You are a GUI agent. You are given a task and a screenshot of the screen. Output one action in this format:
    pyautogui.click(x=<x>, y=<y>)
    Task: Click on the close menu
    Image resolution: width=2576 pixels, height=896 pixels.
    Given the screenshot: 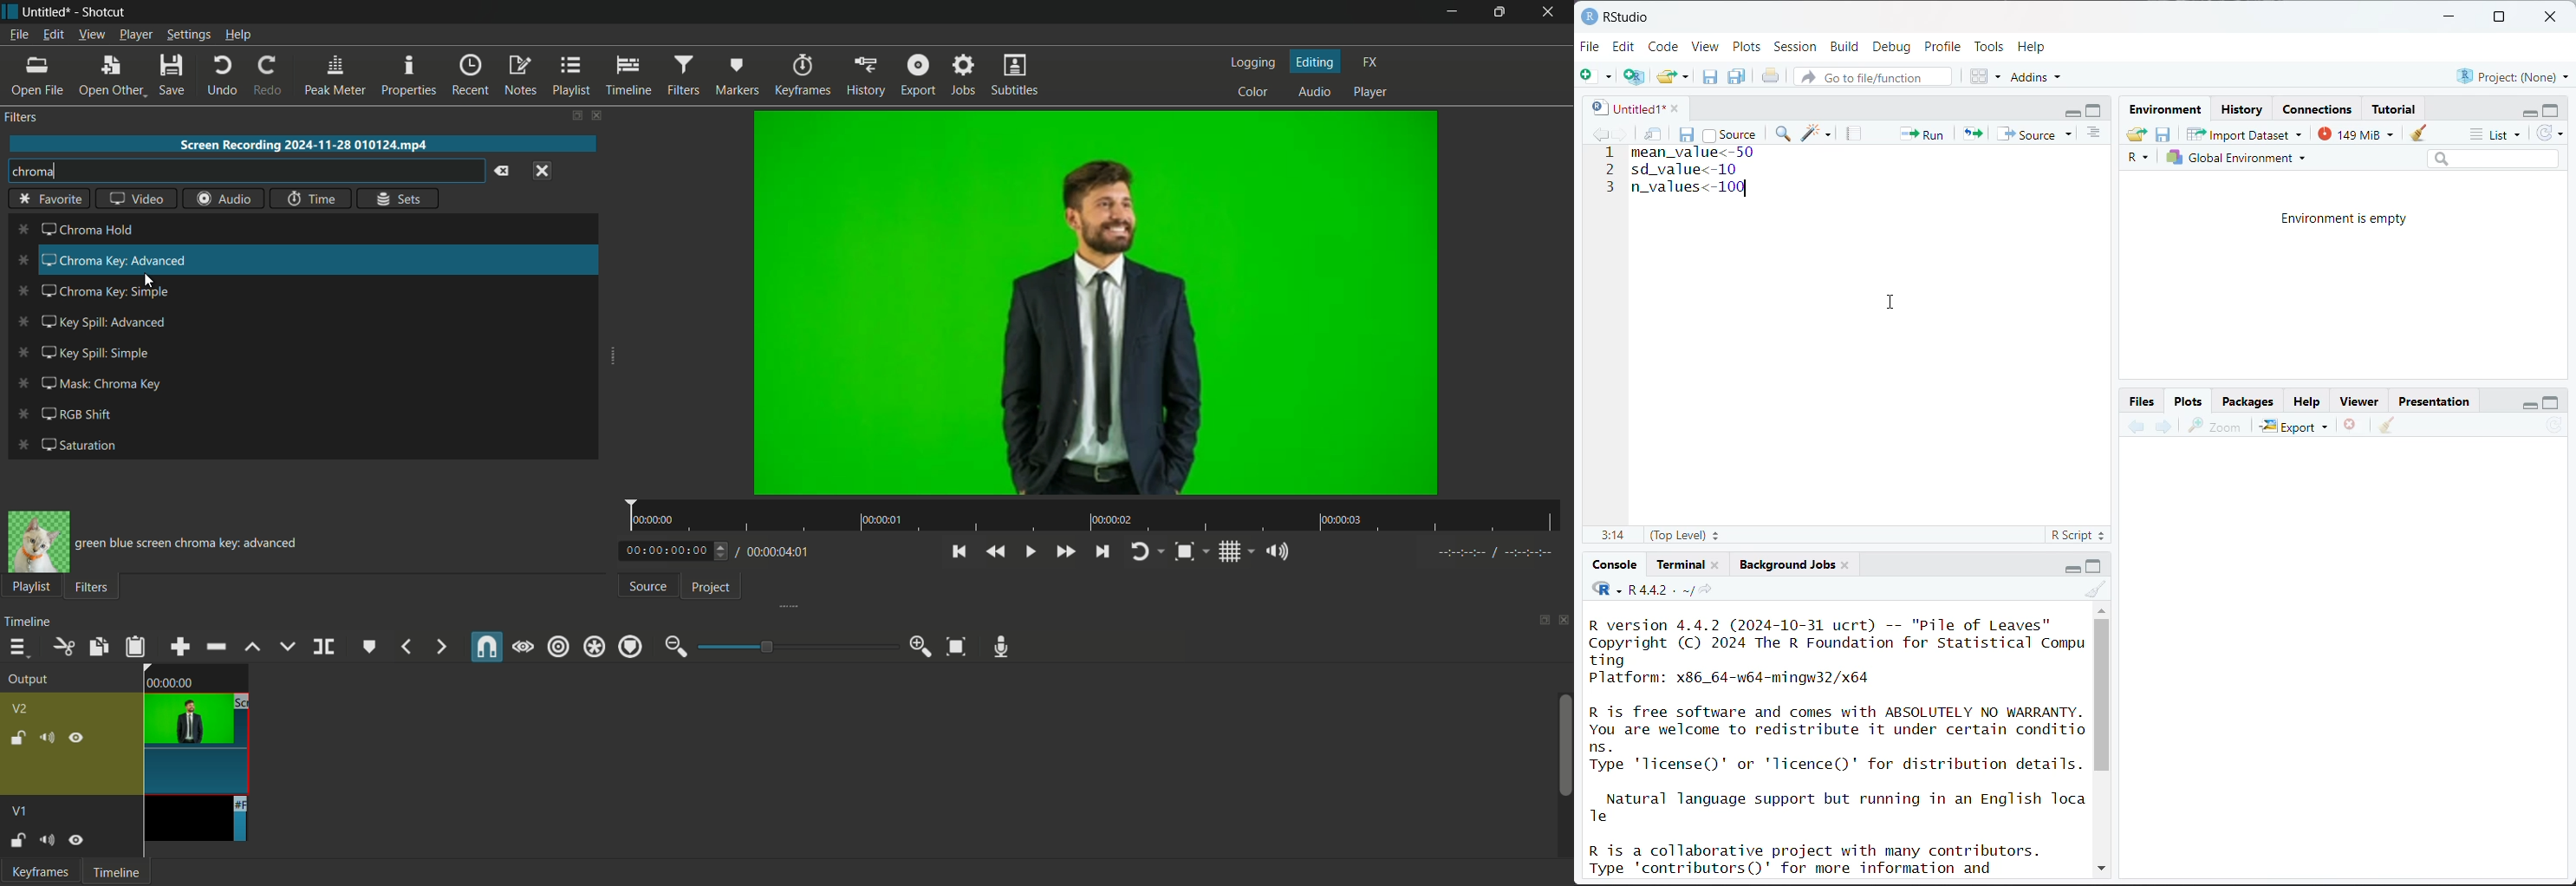 What is the action you would take?
    pyautogui.click(x=542, y=171)
    